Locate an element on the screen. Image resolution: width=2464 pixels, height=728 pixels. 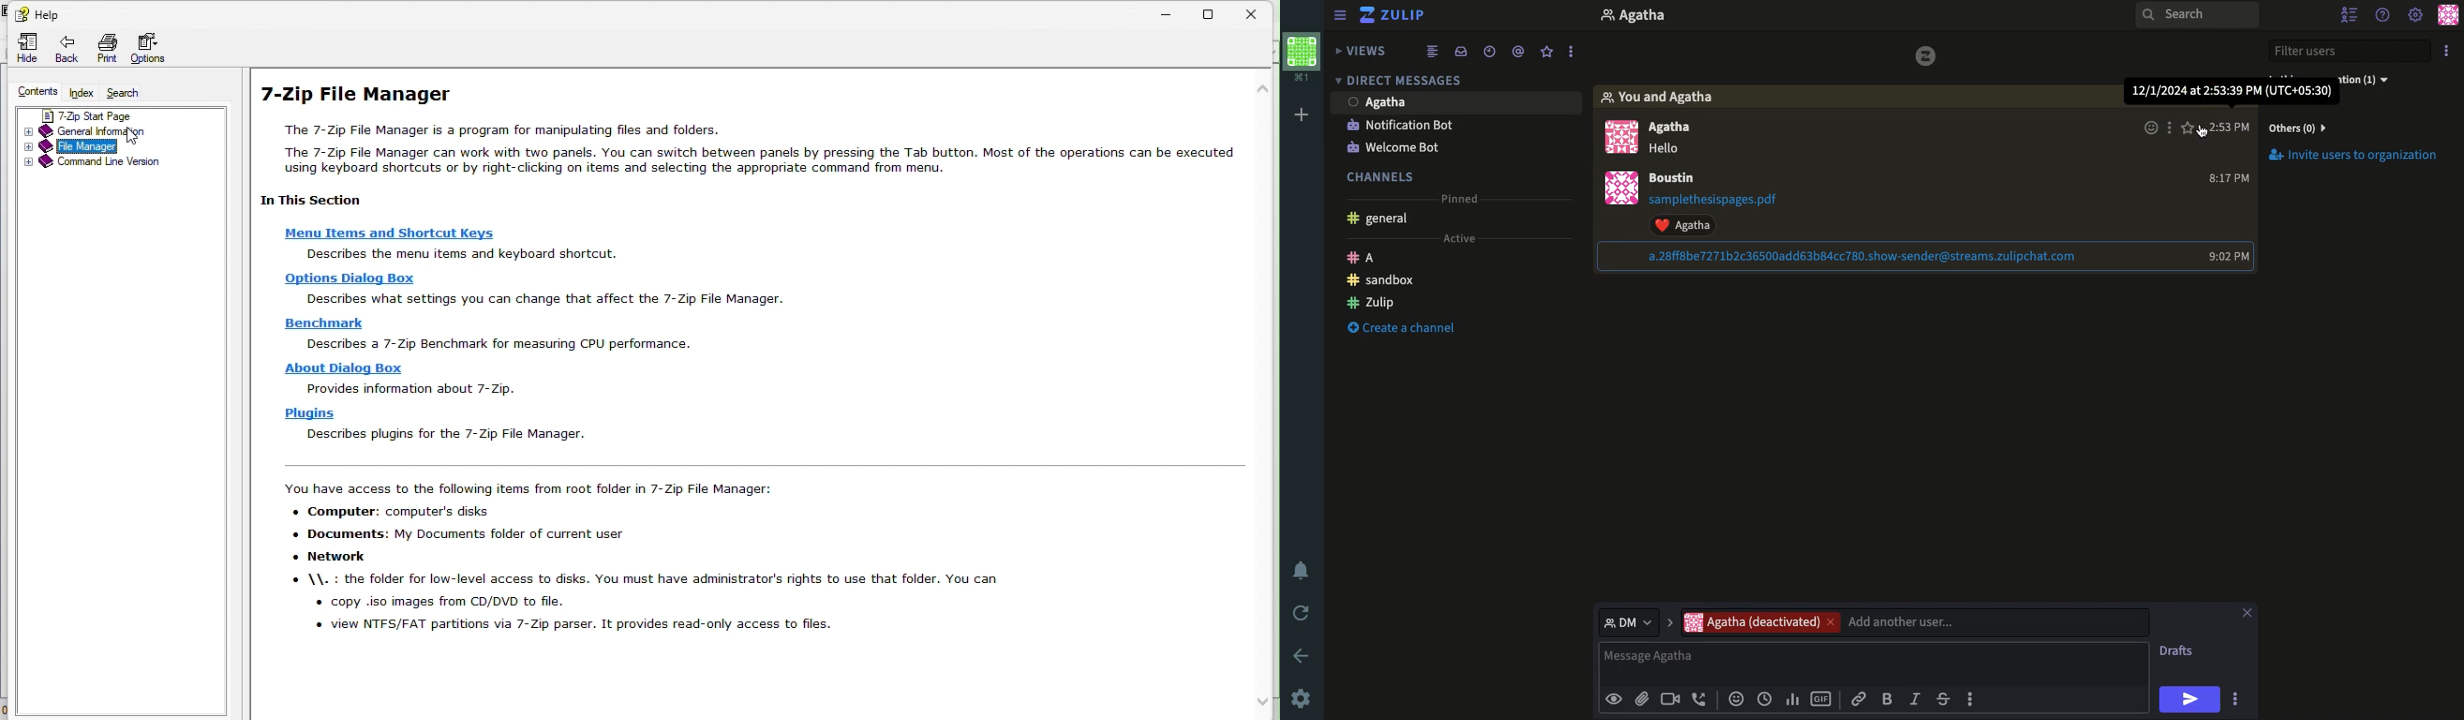
Settings is located at coordinates (1302, 699).